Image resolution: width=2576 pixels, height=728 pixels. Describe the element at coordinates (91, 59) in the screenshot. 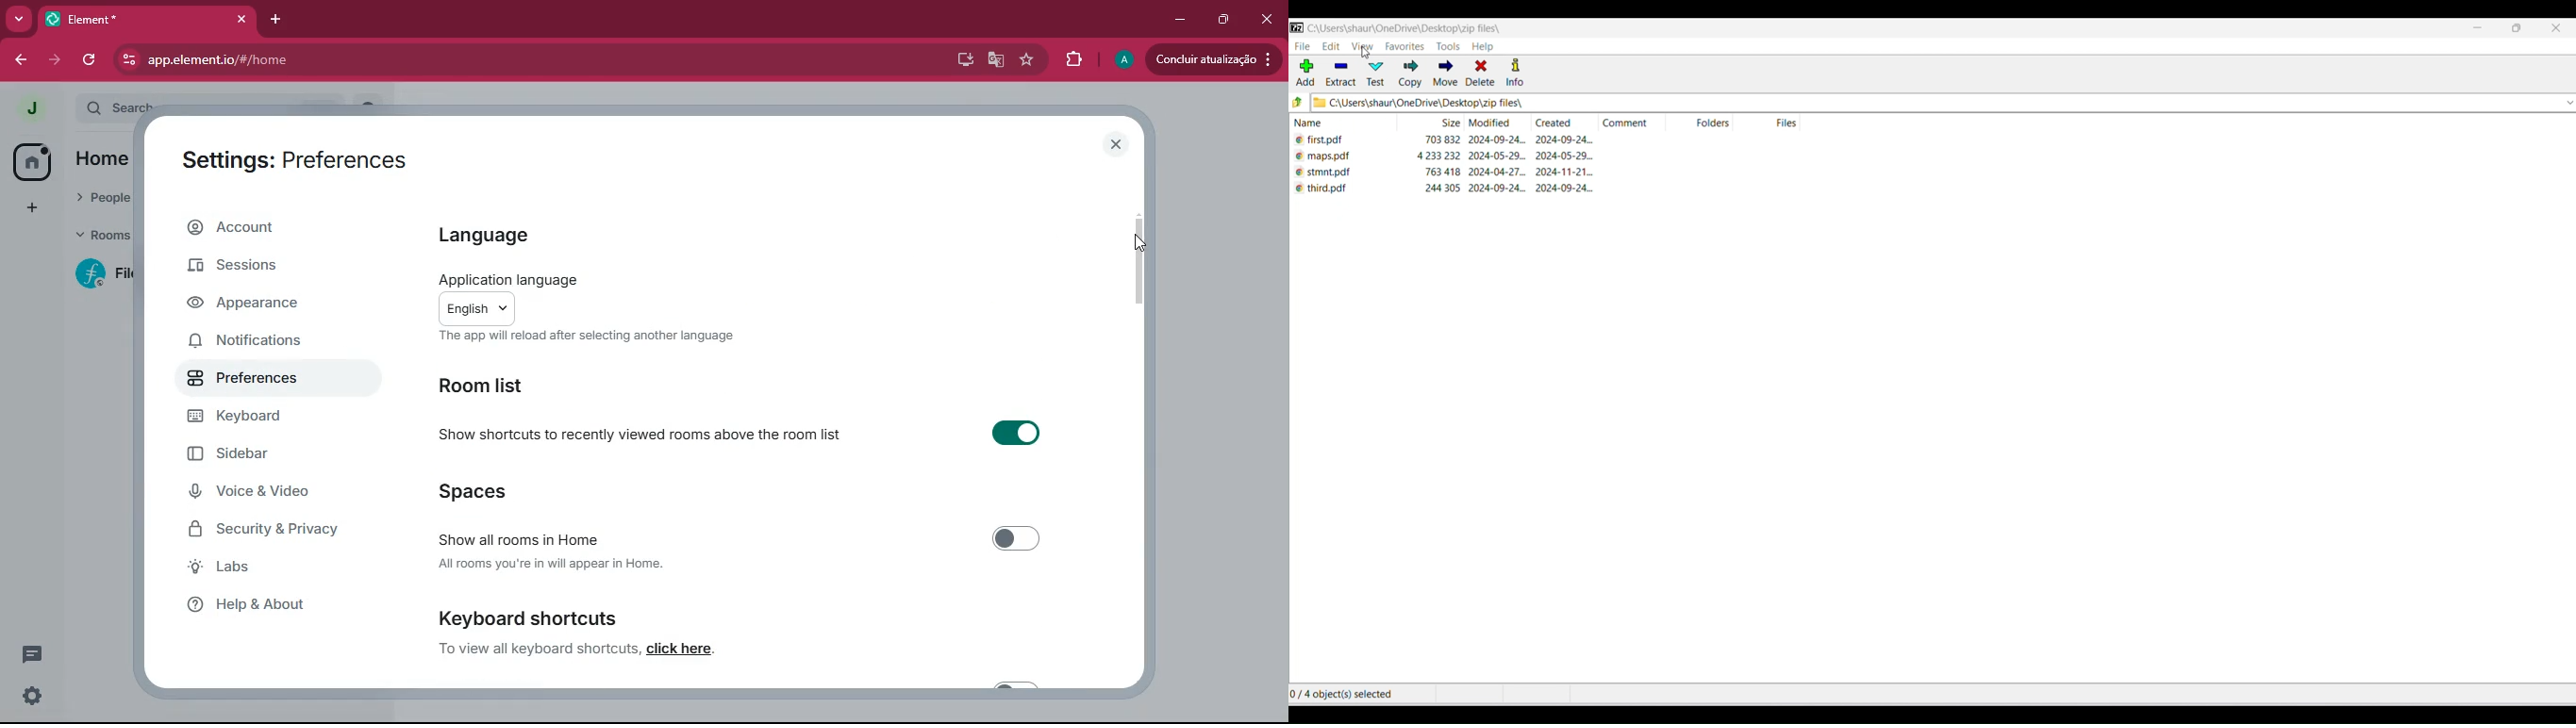

I see `refresh` at that location.